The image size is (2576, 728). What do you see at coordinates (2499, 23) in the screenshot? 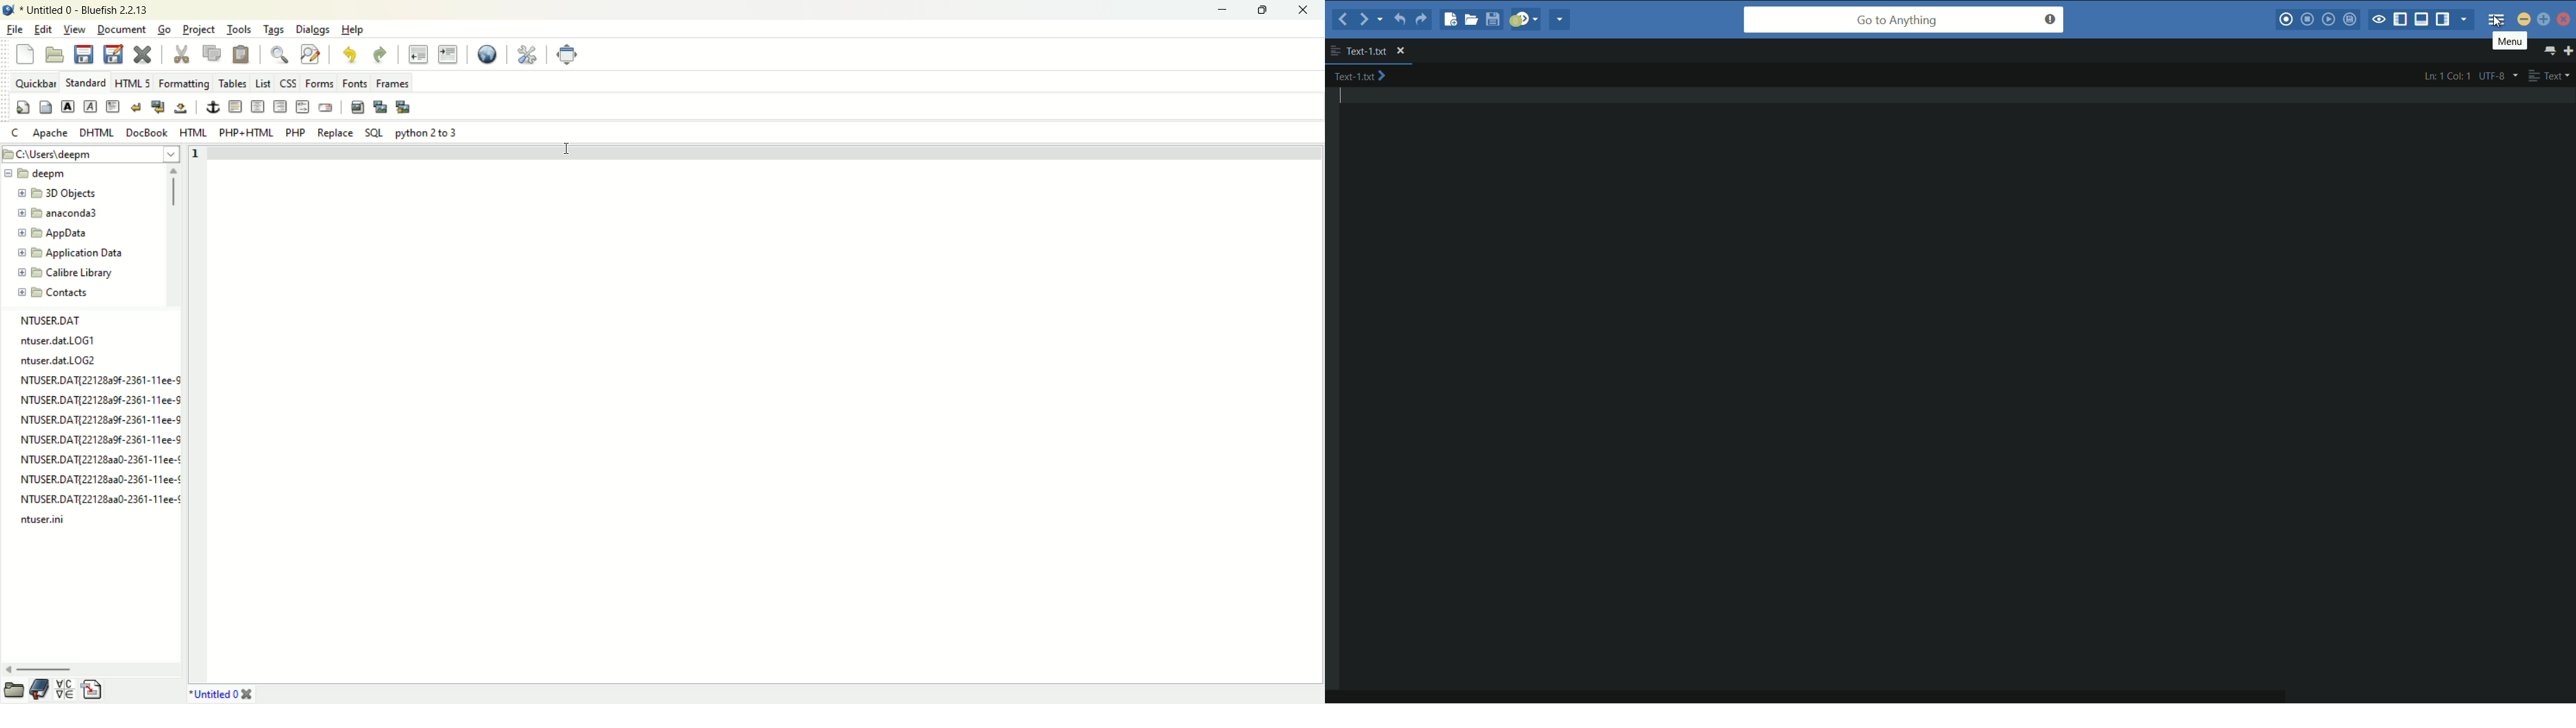
I see `cursor` at bounding box center [2499, 23].